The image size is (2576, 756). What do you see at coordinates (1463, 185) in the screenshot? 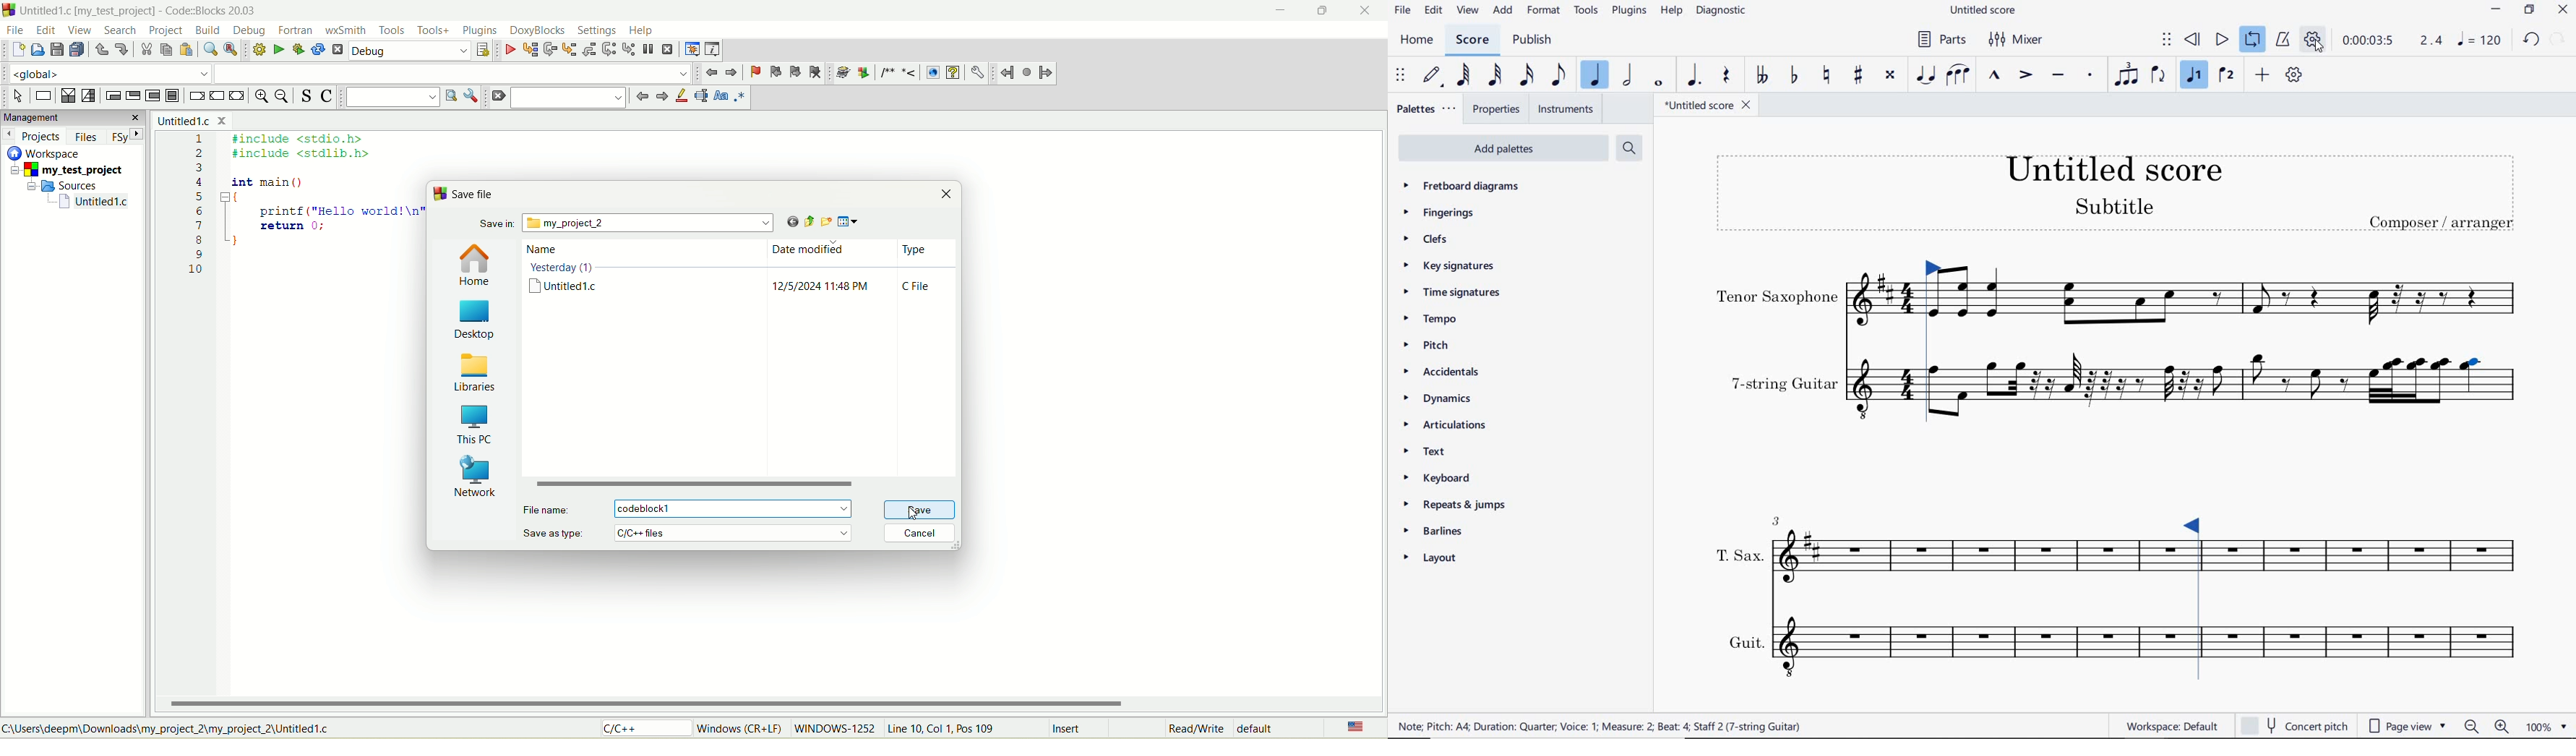
I see `FRETBOARD DIAGRAMS` at bounding box center [1463, 185].